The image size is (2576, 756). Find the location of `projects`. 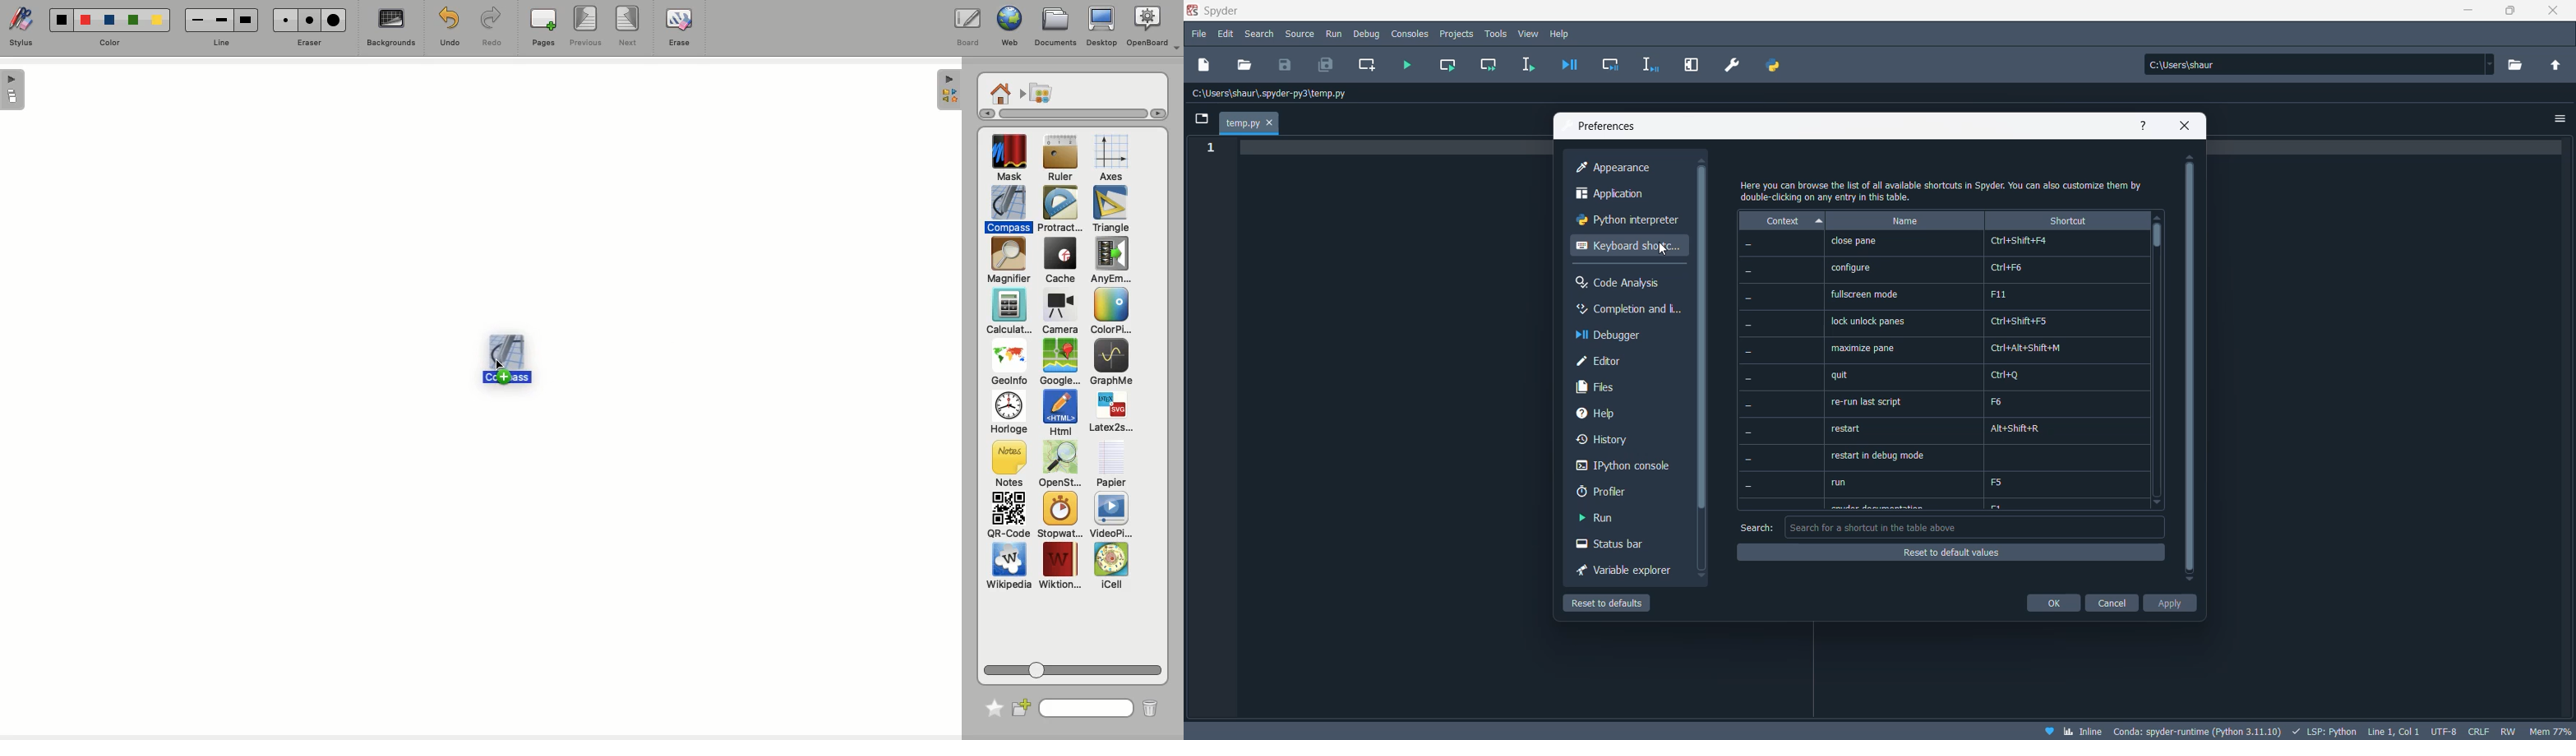

projects is located at coordinates (1458, 34).